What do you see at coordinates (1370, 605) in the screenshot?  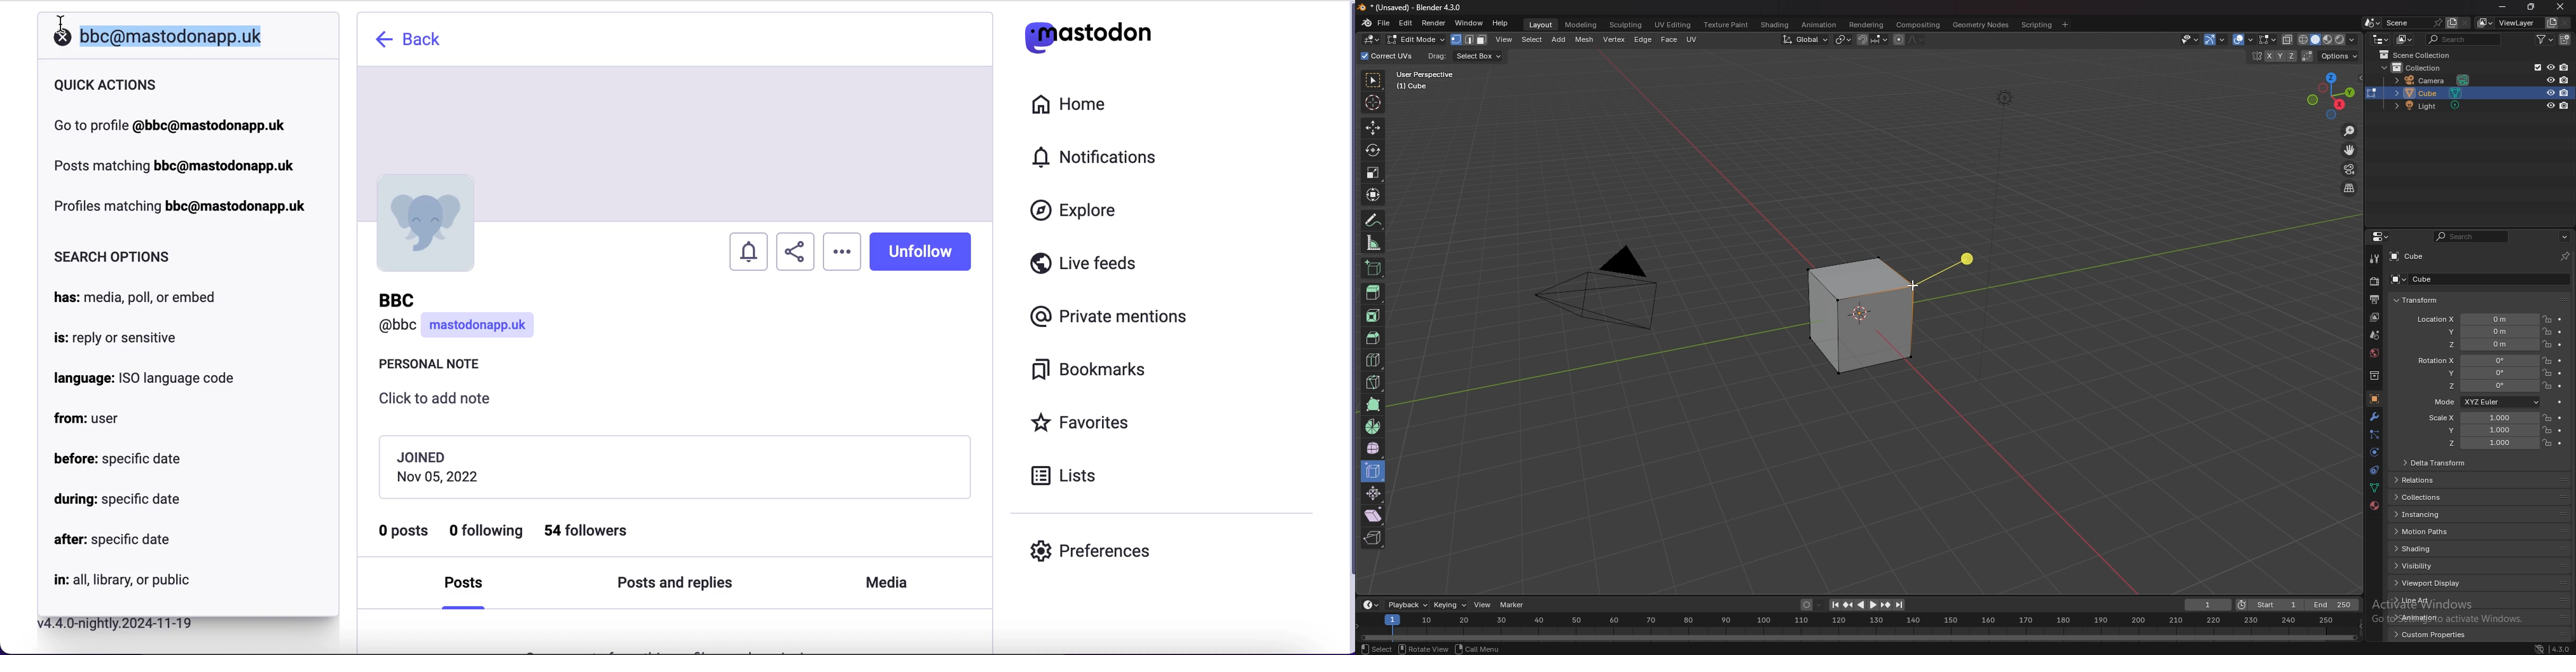 I see `editor type` at bounding box center [1370, 605].